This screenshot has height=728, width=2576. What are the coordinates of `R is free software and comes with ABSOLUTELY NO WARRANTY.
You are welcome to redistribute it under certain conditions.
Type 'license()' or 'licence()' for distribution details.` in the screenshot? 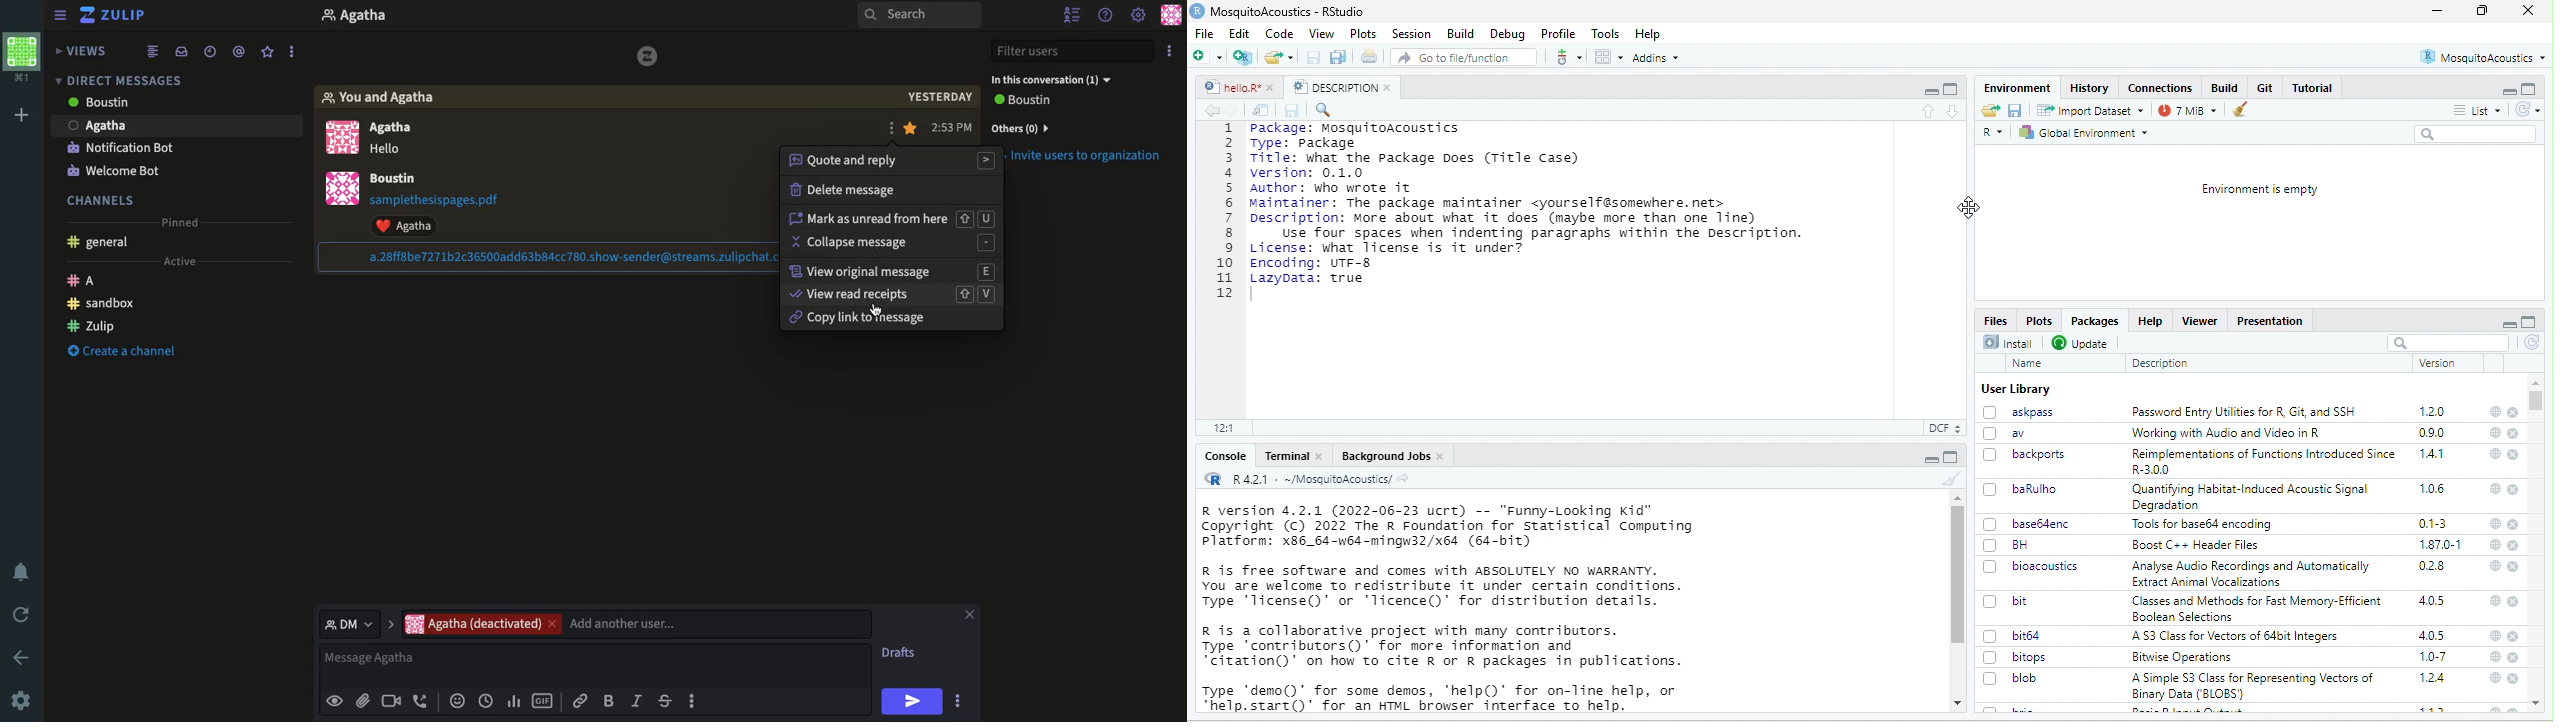 It's located at (1447, 586).